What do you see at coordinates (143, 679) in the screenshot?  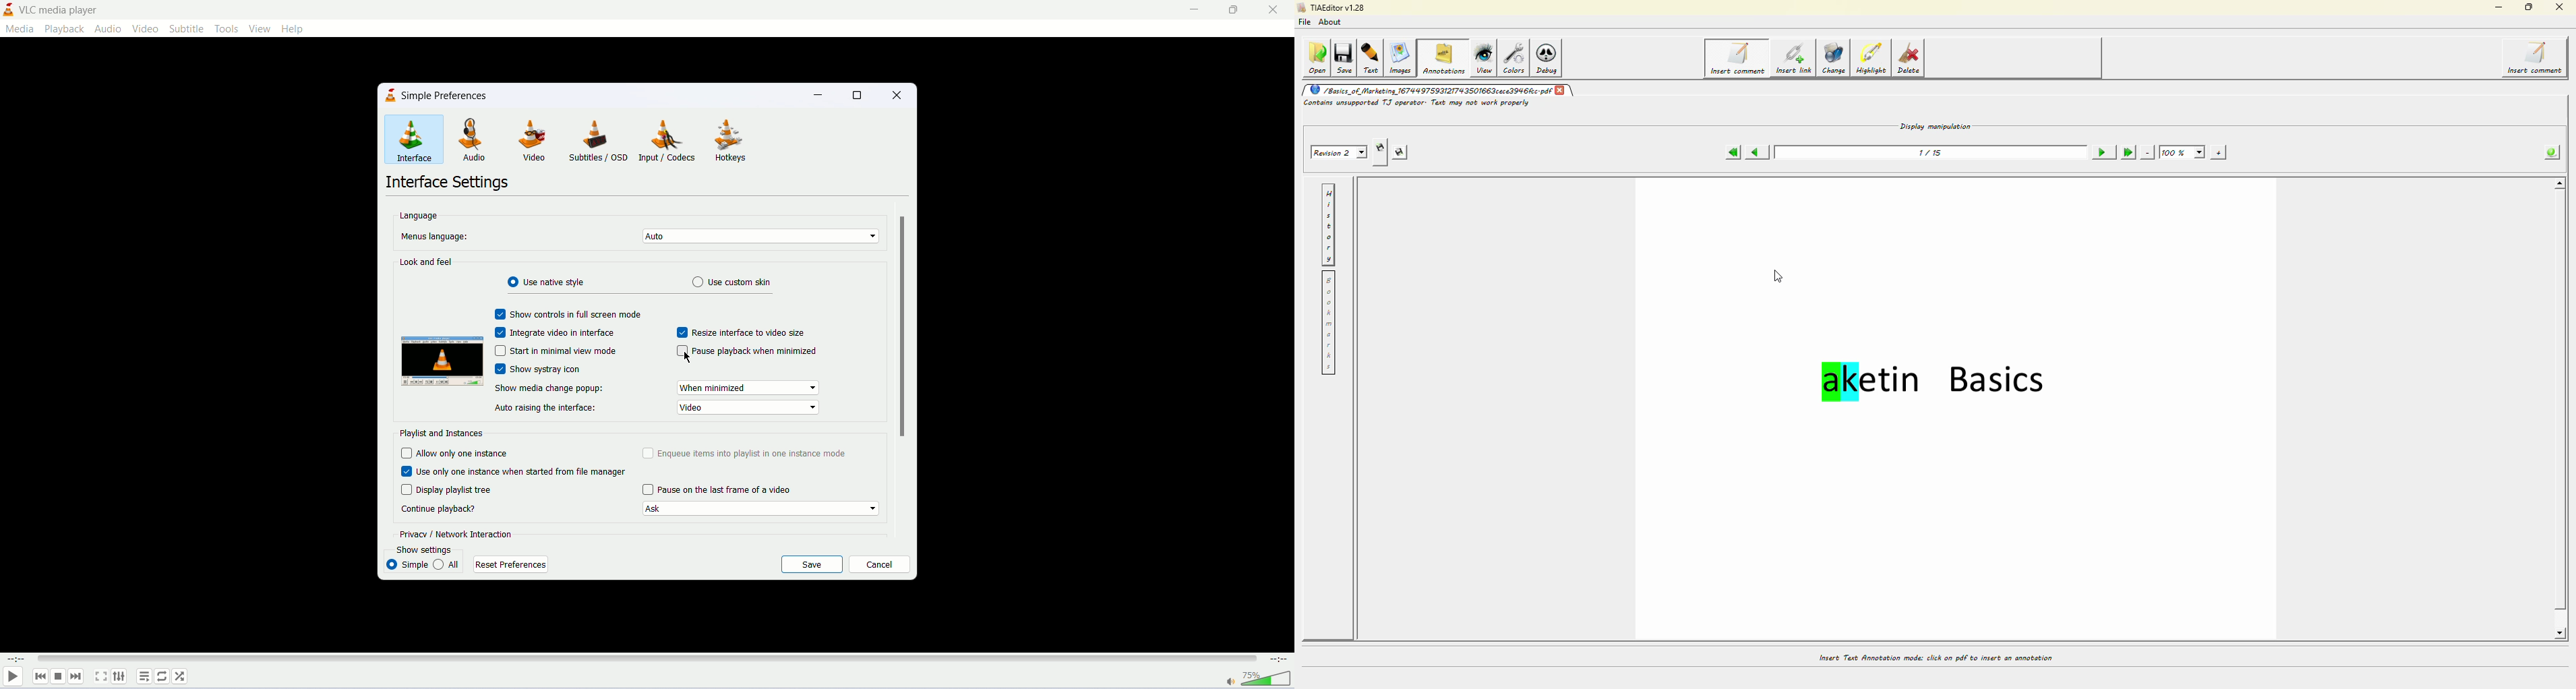 I see `playlist` at bounding box center [143, 679].